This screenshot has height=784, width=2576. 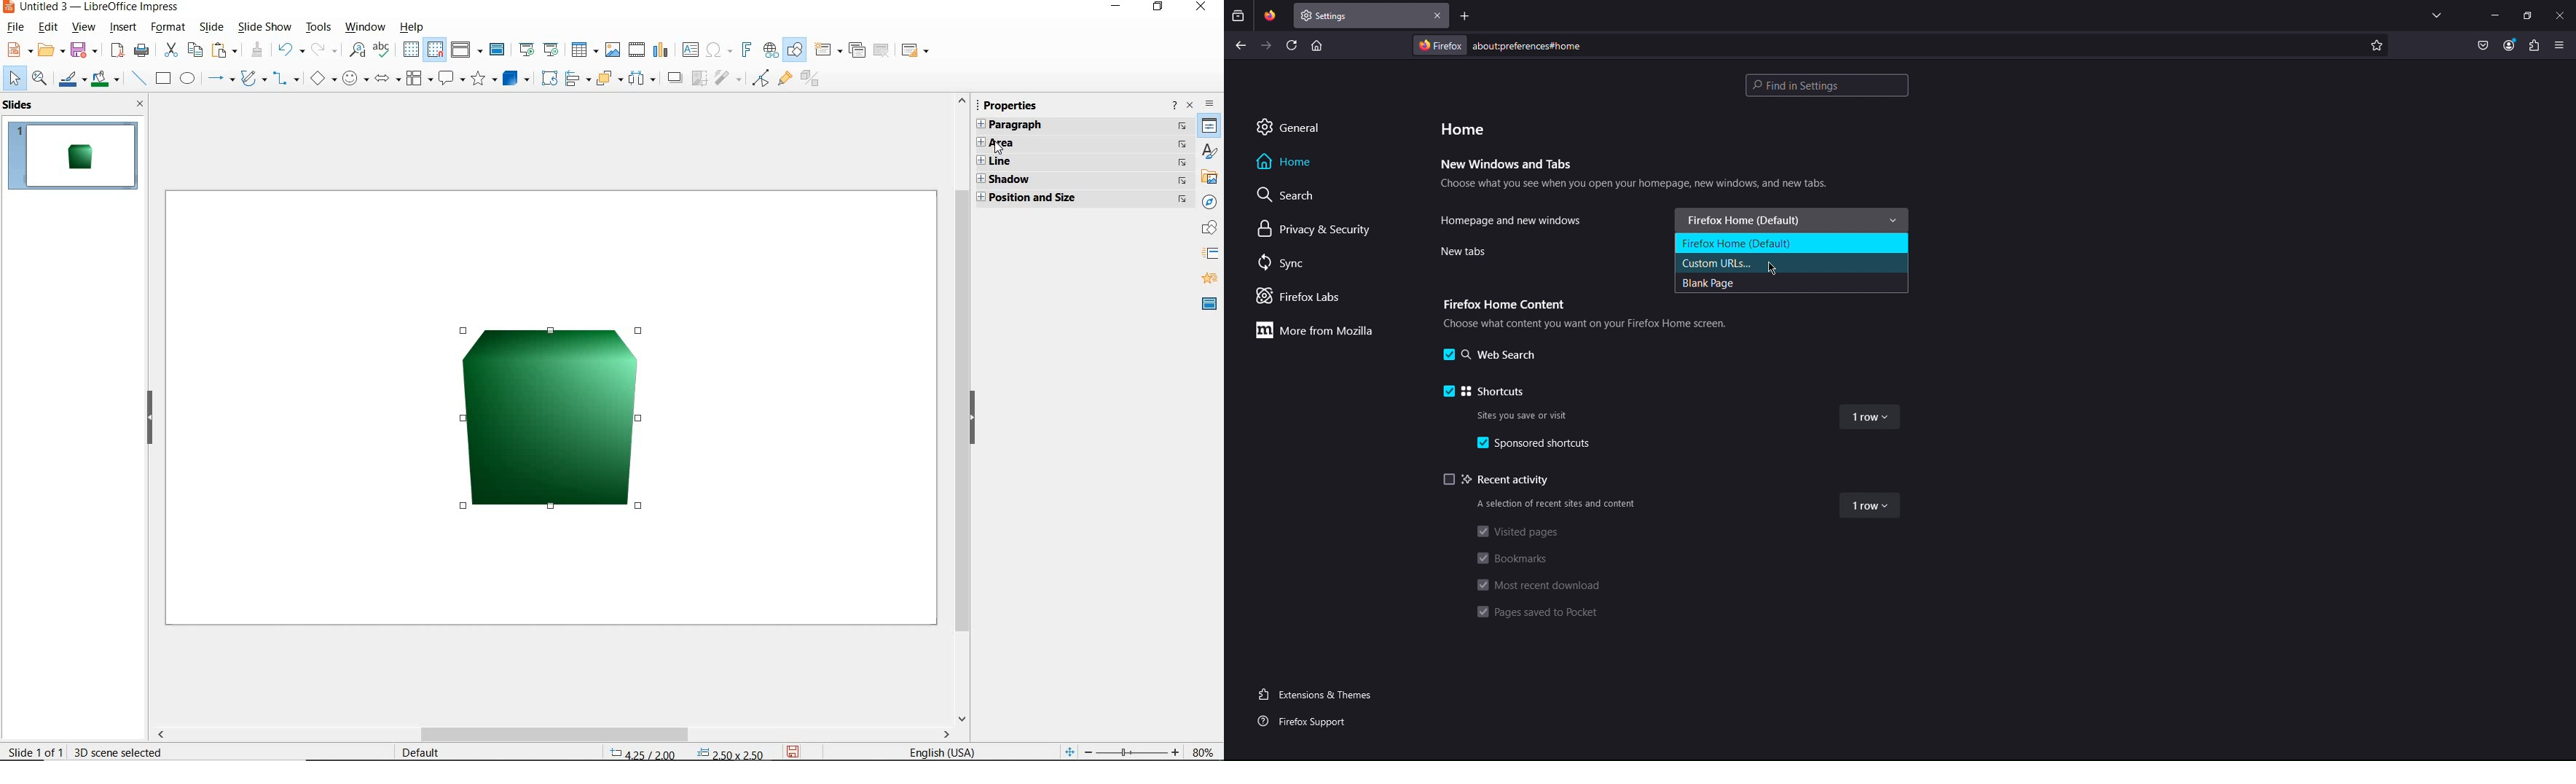 What do you see at coordinates (1306, 719) in the screenshot?
I see `Firefox Support` at bounding box center [1306, 719].